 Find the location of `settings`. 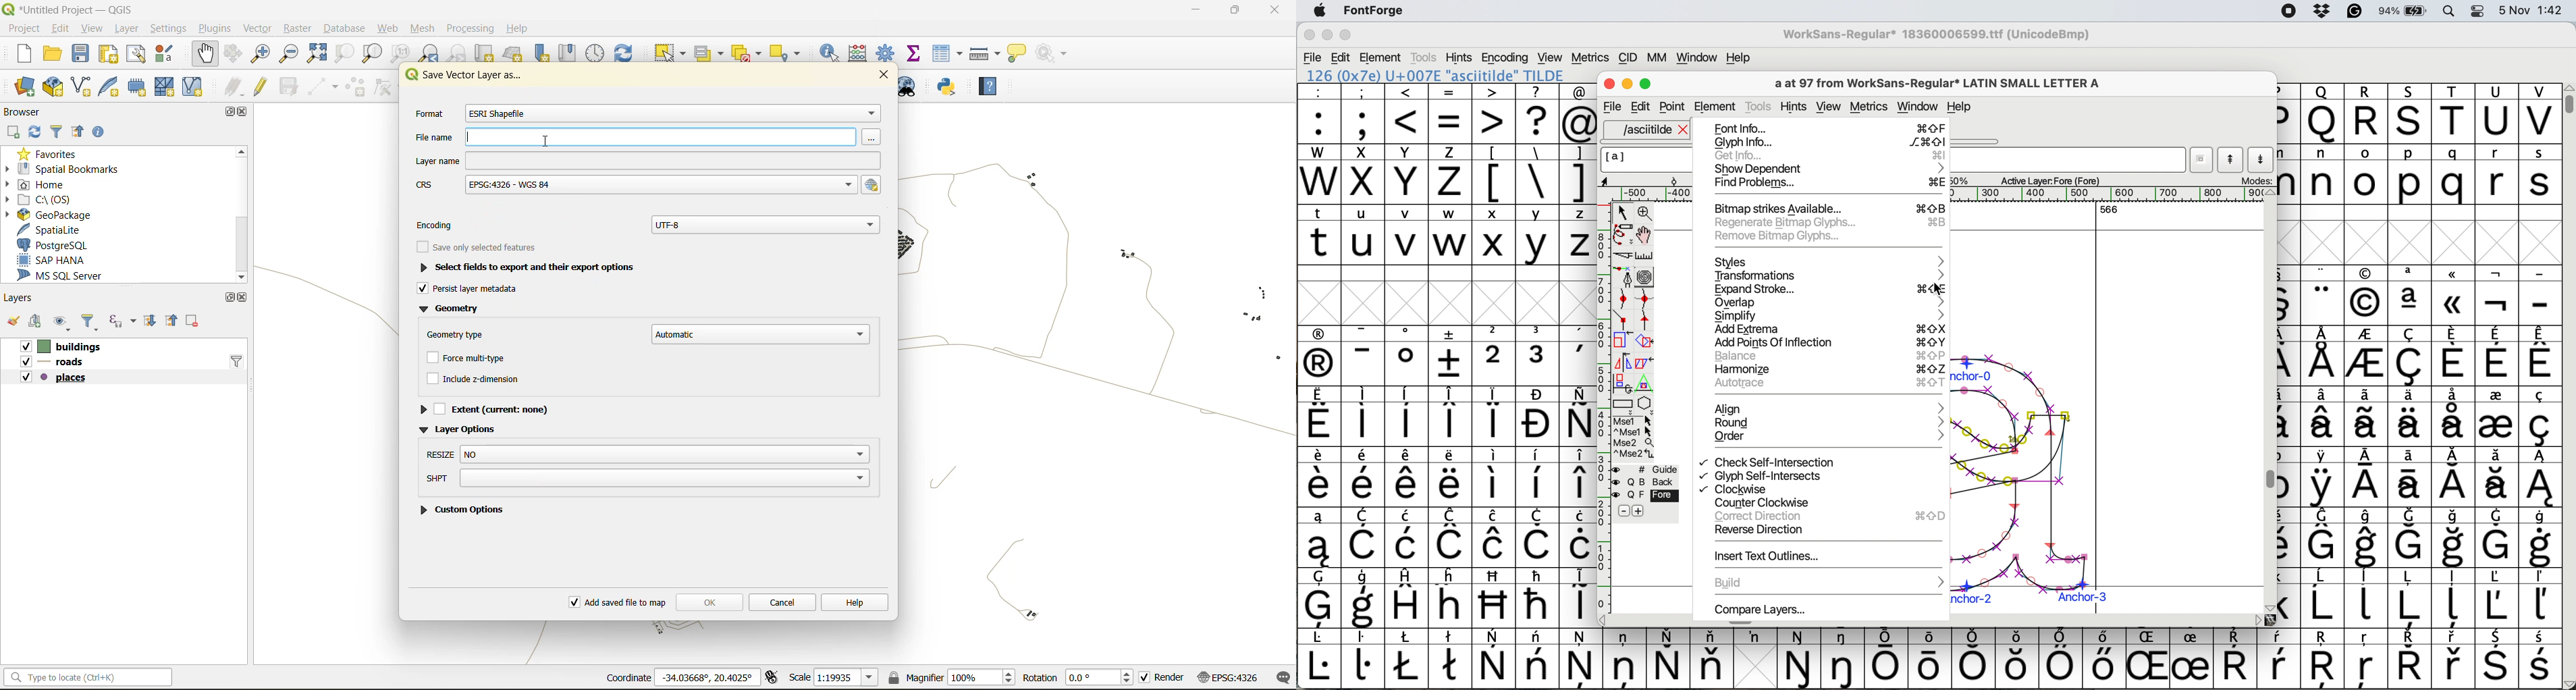

settings is located at coordinates (170, 26).